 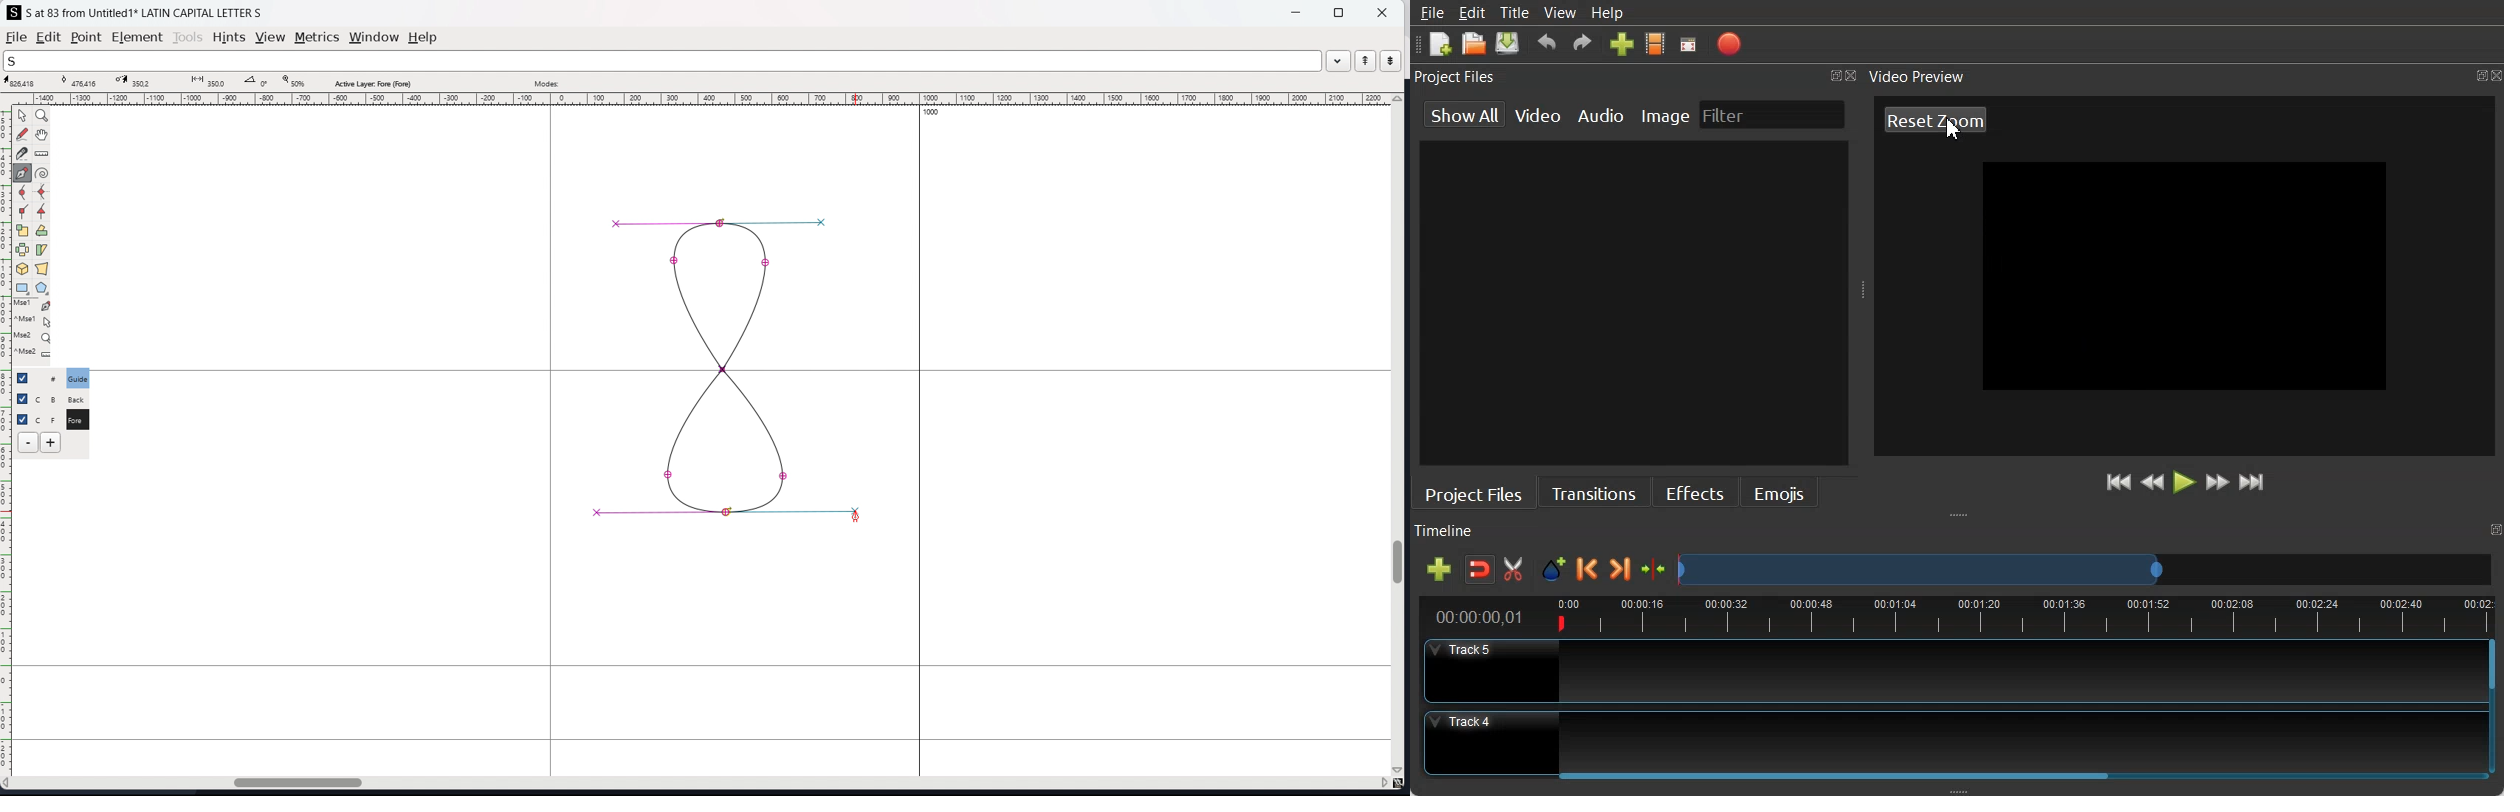 What do you see at coordinates (1608, 12) in the screenshot?
I see `Help` at bounding box center [1608, 12].